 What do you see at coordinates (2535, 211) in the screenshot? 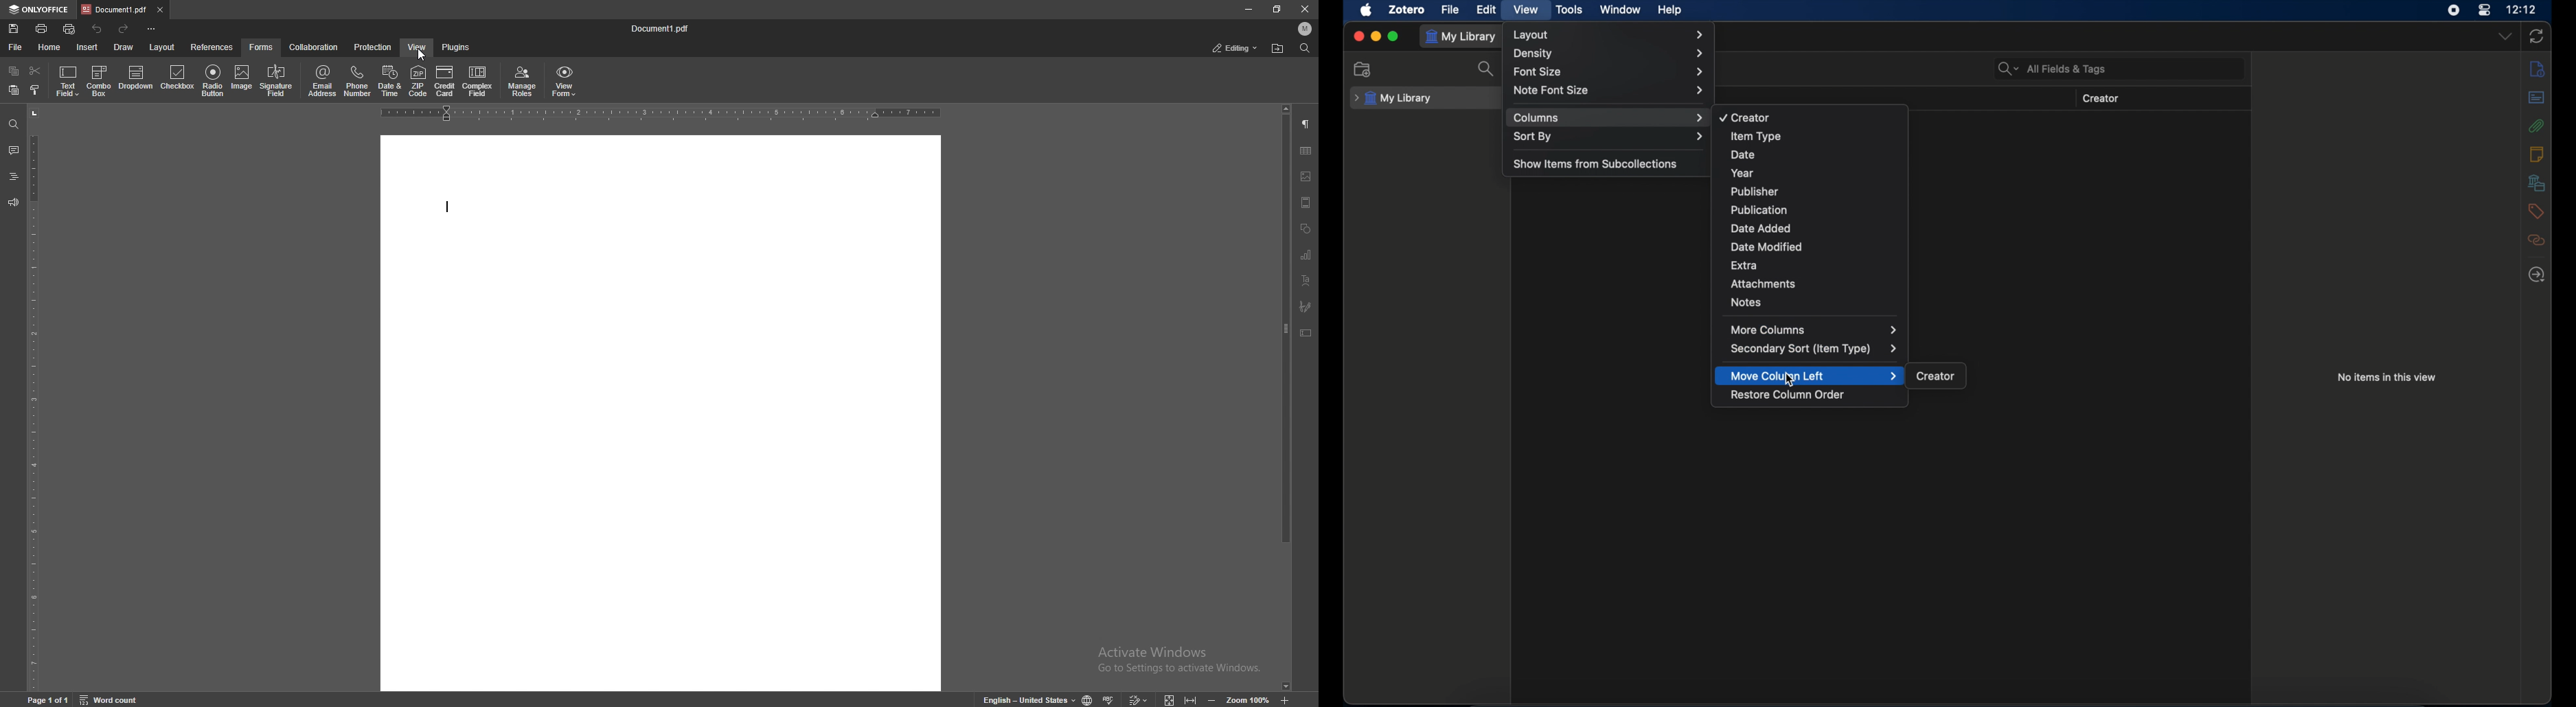
I see `tags` at bounding box center [2535, 211].